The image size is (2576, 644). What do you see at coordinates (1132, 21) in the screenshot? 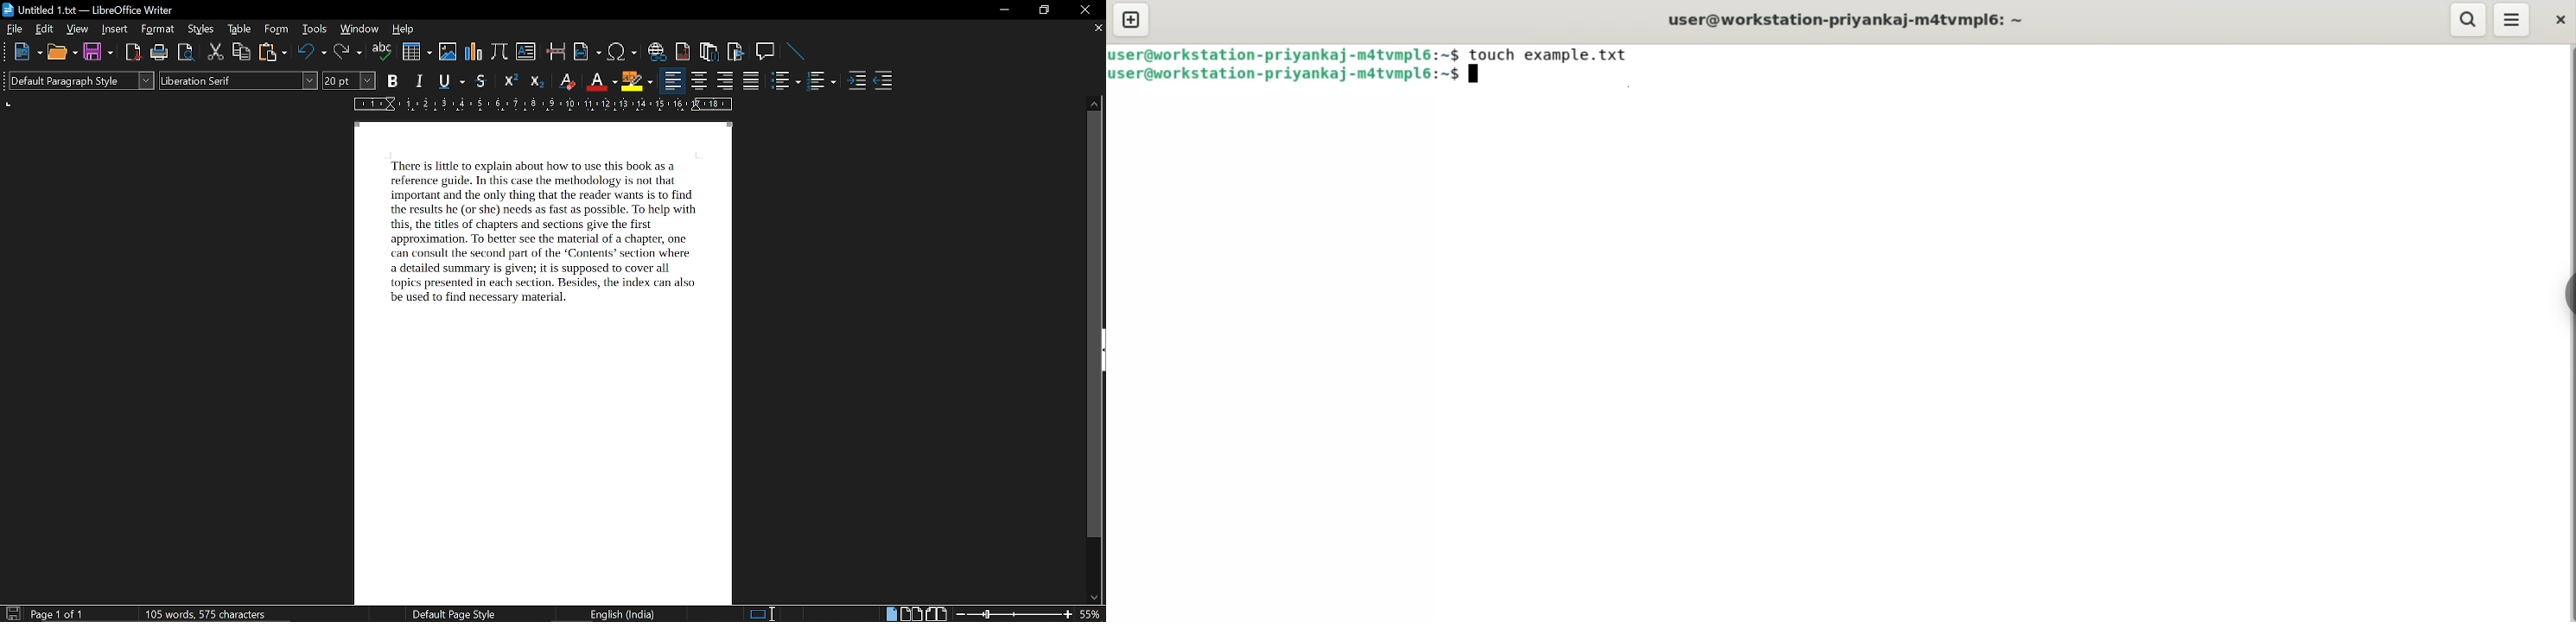
I see `new tab` at bounding box center [1132, 21].